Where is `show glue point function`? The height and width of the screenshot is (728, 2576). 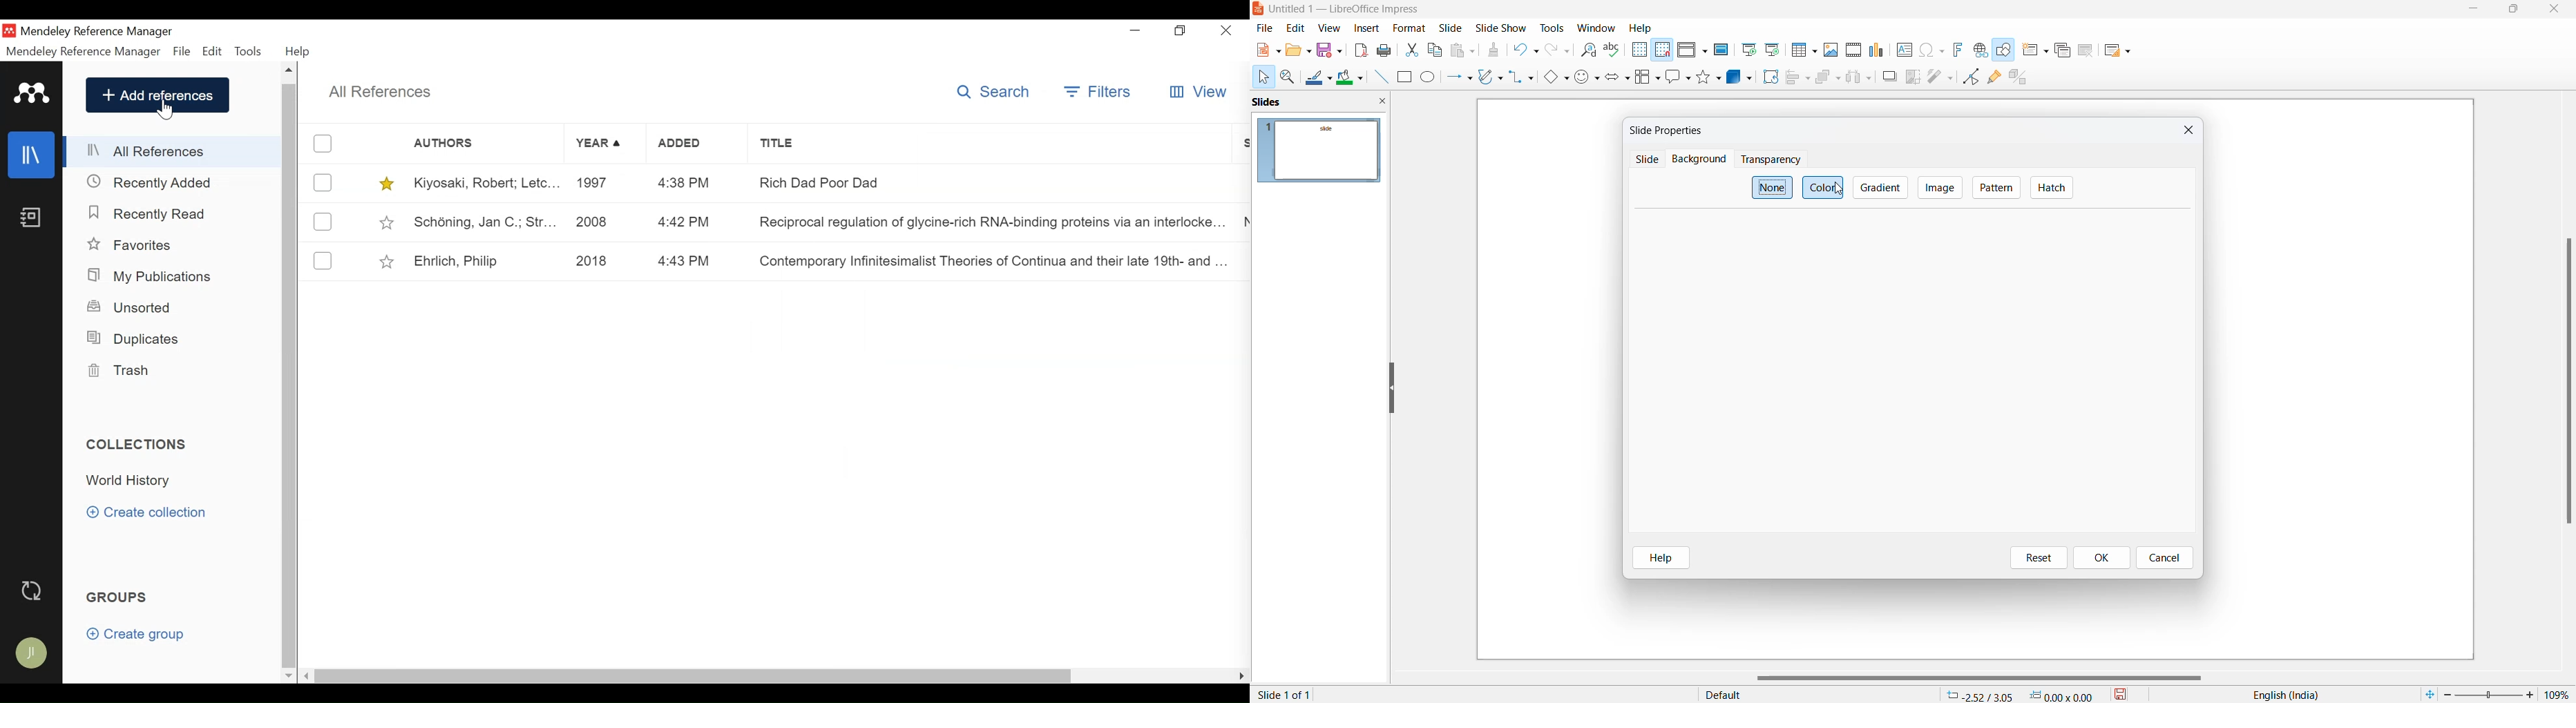
show glue point function is located at coordinates (1995, 79).